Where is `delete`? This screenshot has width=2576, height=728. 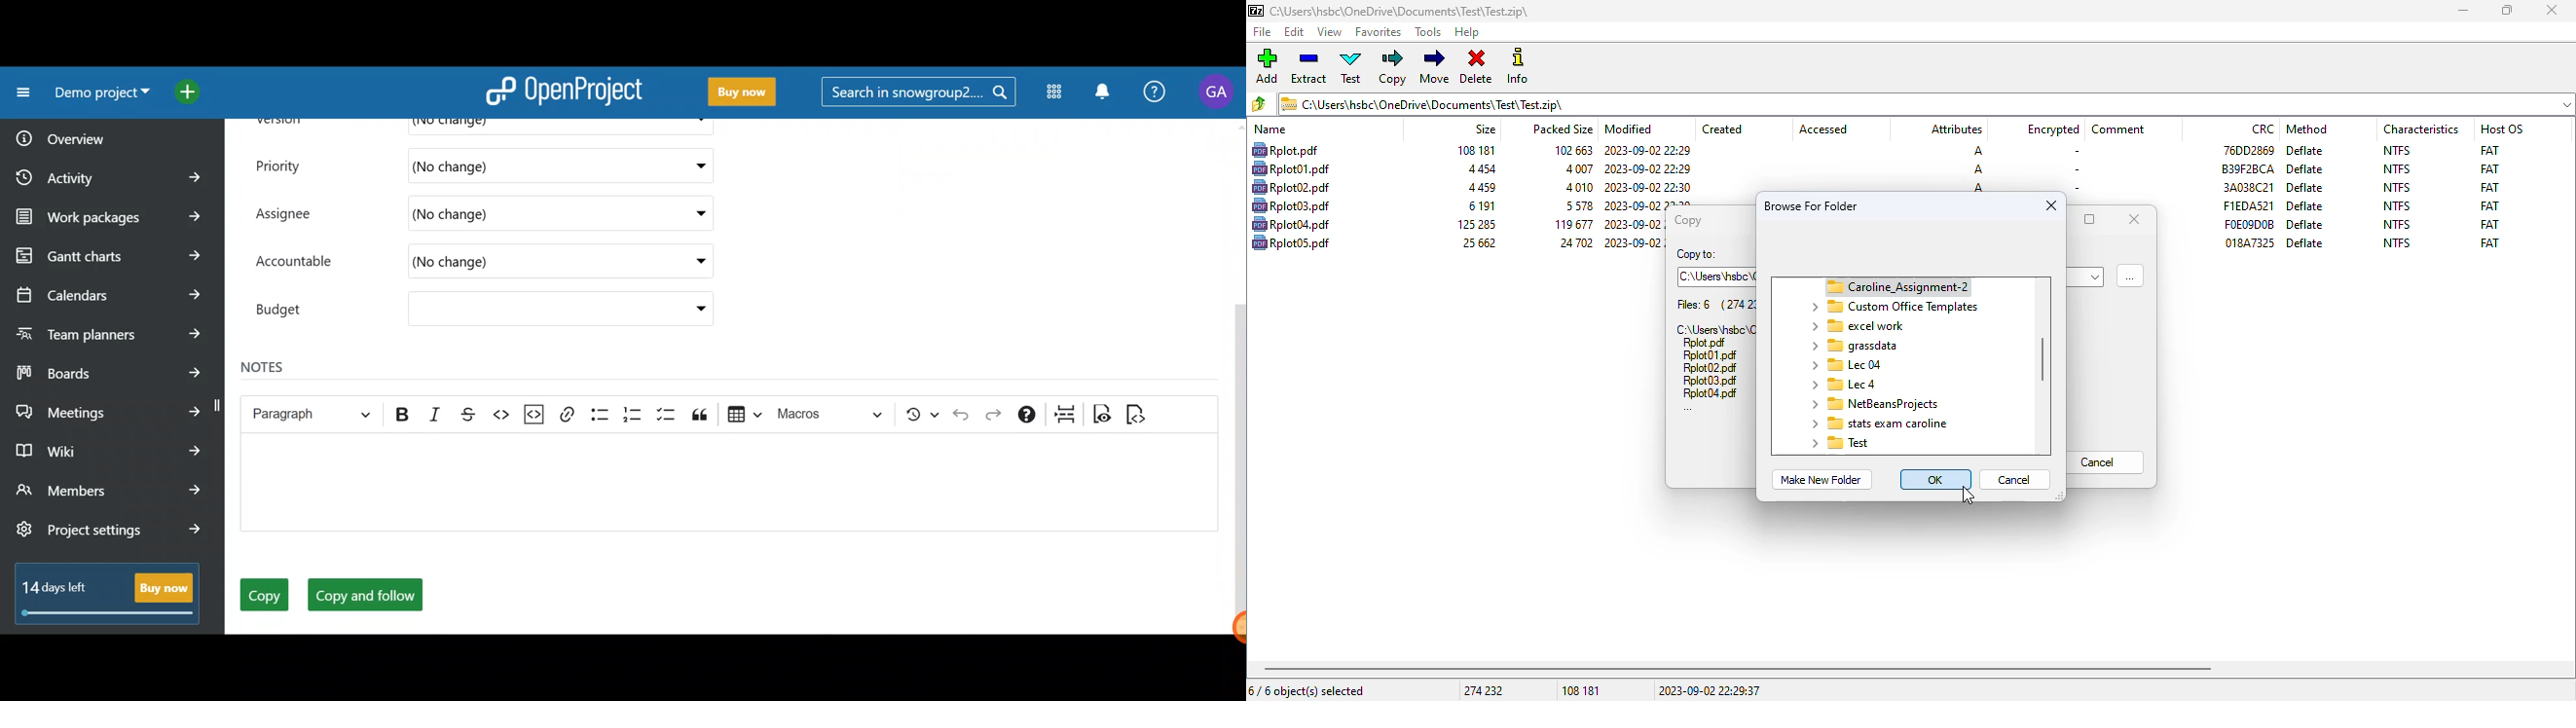 delete is located at coordinates (1476, 67).